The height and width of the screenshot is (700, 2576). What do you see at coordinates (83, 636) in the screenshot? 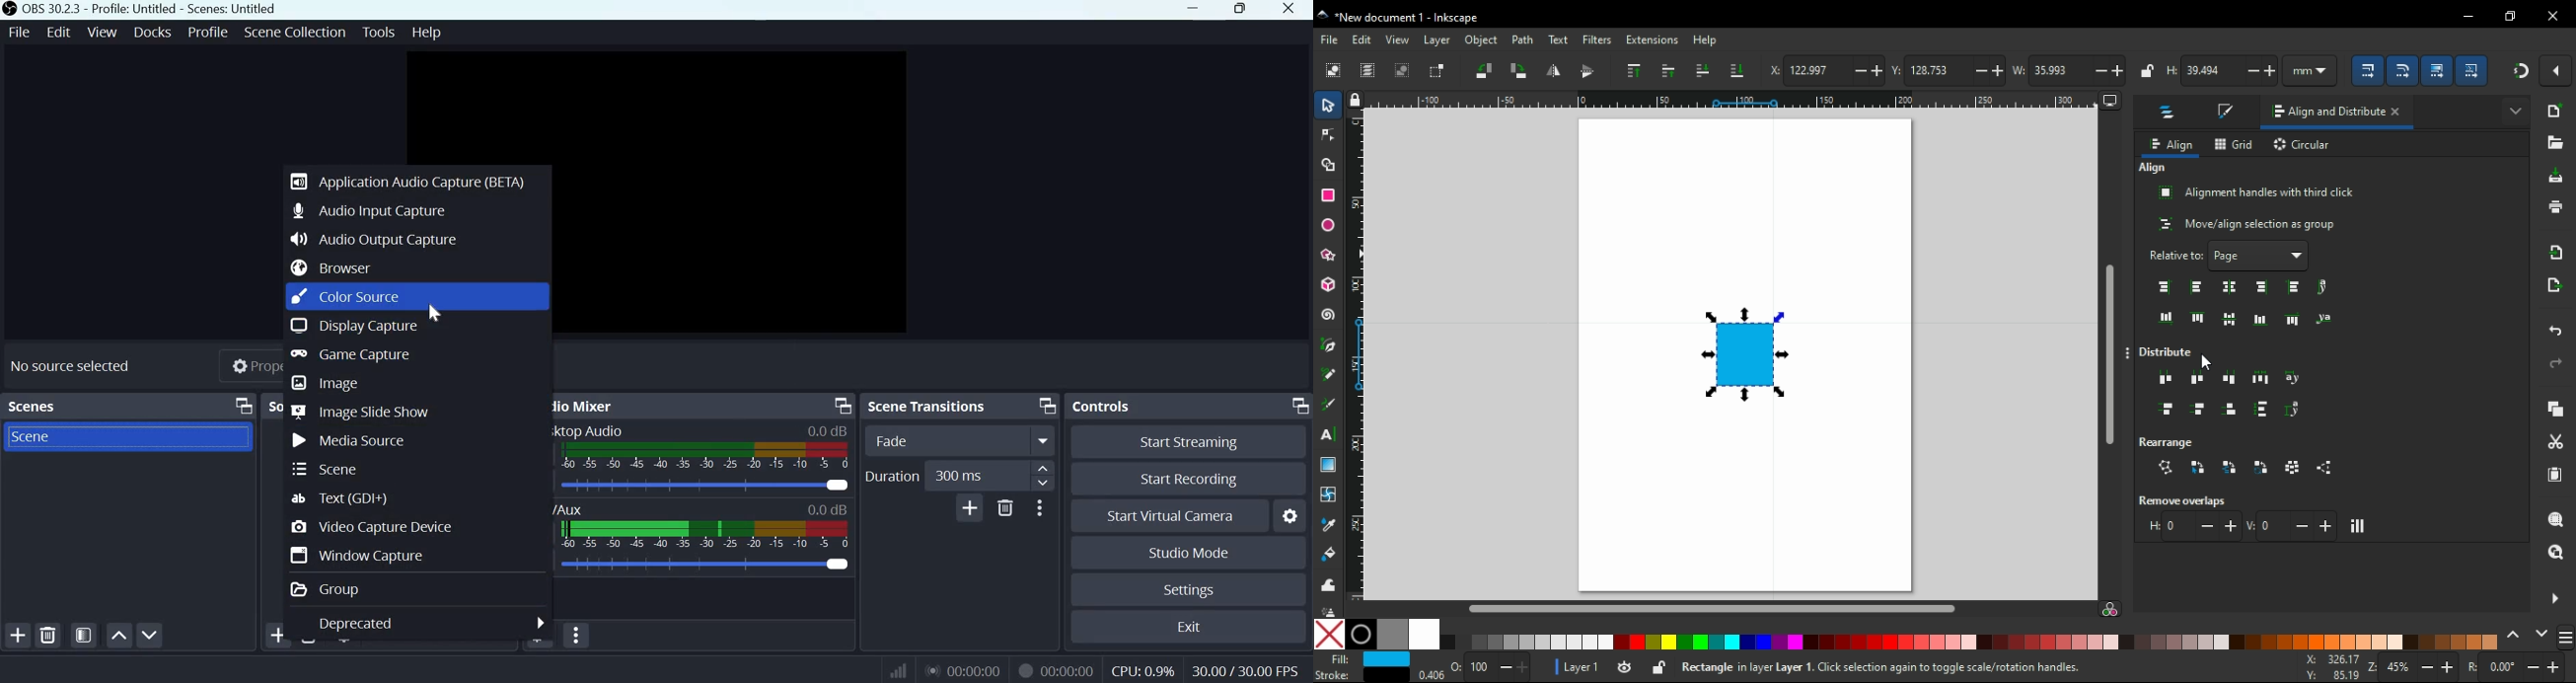
I see `Open scene filters` at bounding box center [83, 636].